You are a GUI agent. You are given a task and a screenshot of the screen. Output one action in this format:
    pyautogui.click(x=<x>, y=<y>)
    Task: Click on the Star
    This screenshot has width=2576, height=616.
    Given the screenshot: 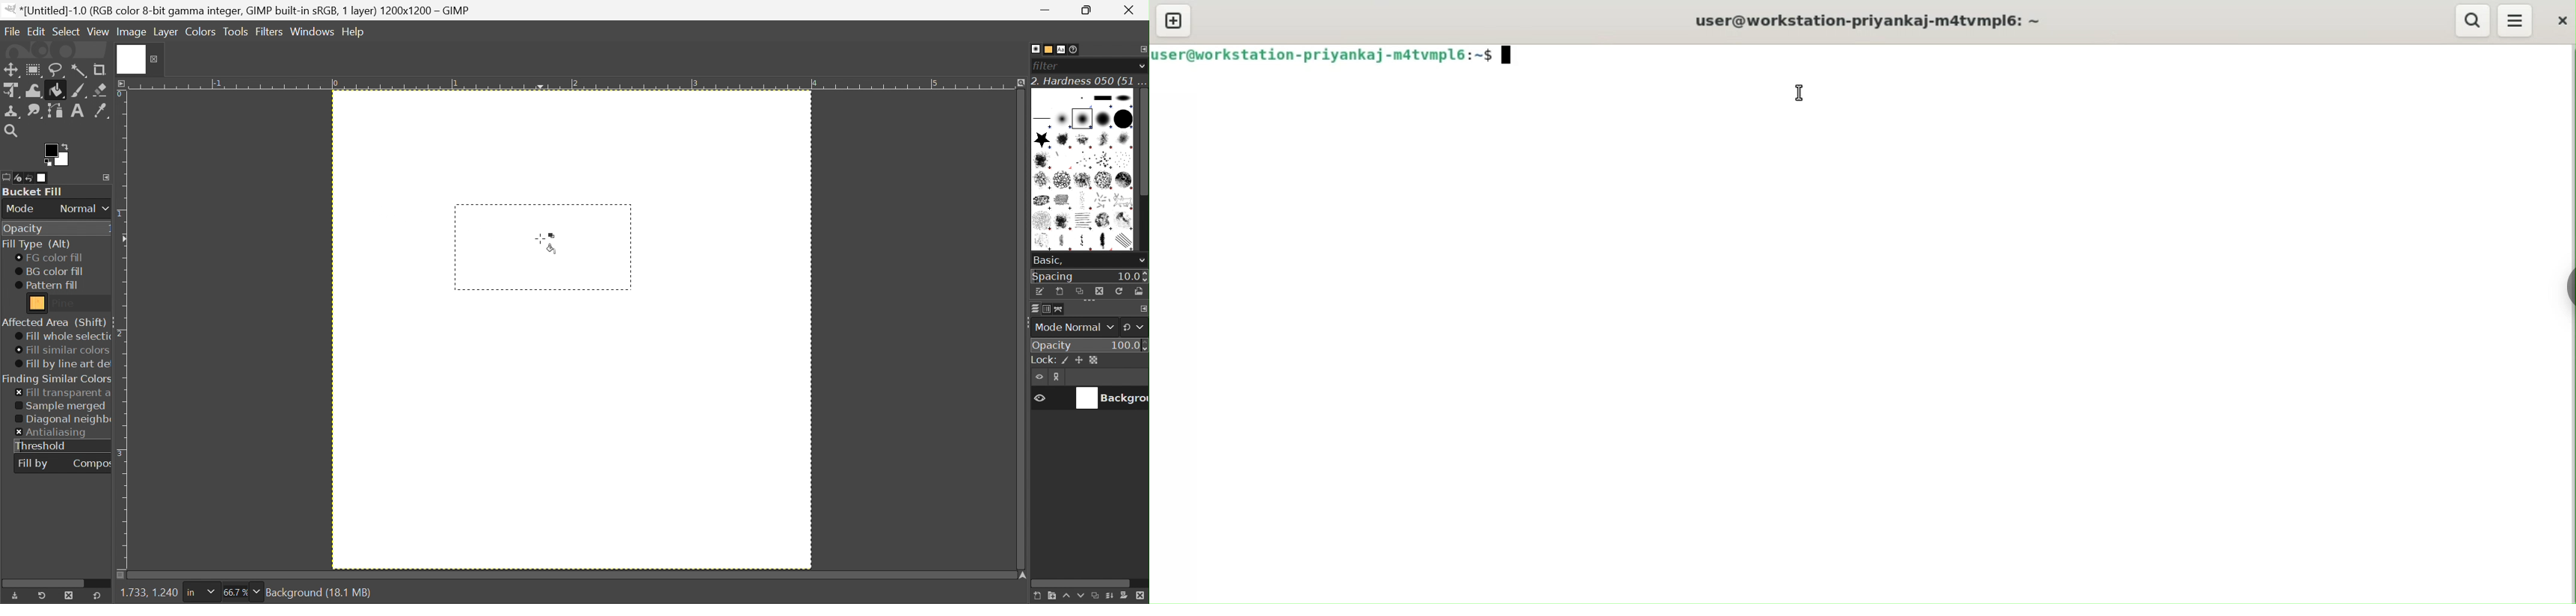 What is the action you would take?
    pyautogui.click(x=1042, y=140)
    